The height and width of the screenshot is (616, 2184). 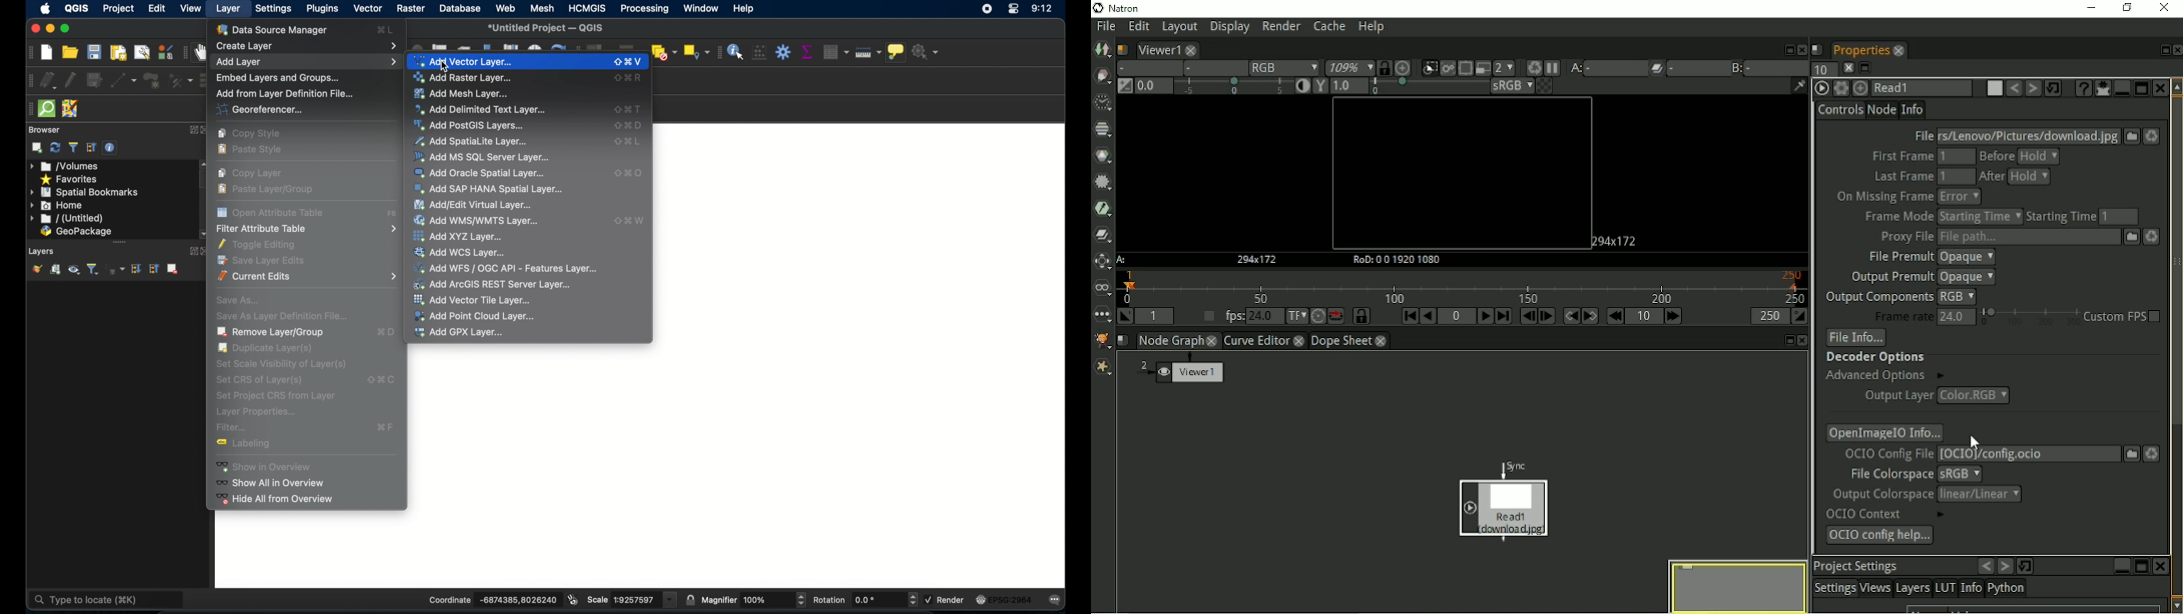 I want to click on cursor, so click(x=442, y=64).